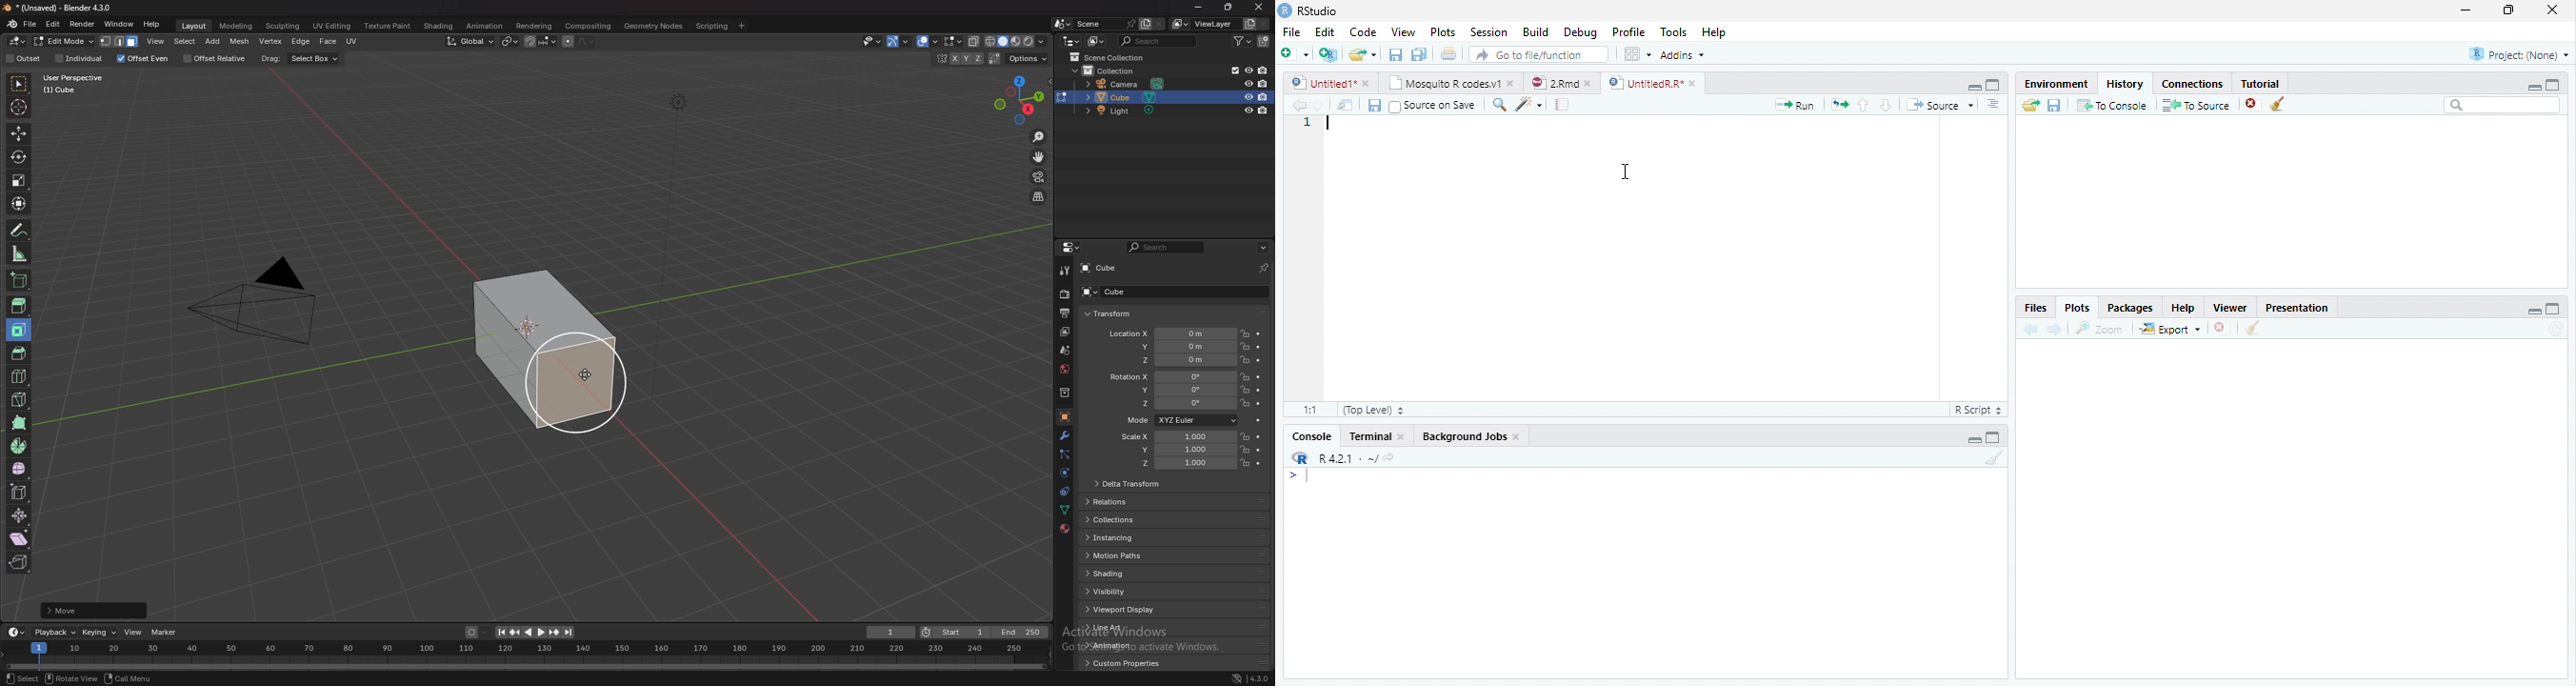 This screenshot has width=2576, height=700. Describe the element at coordinates (2555, 308) in the screenshot. I see `maximize` at that location.